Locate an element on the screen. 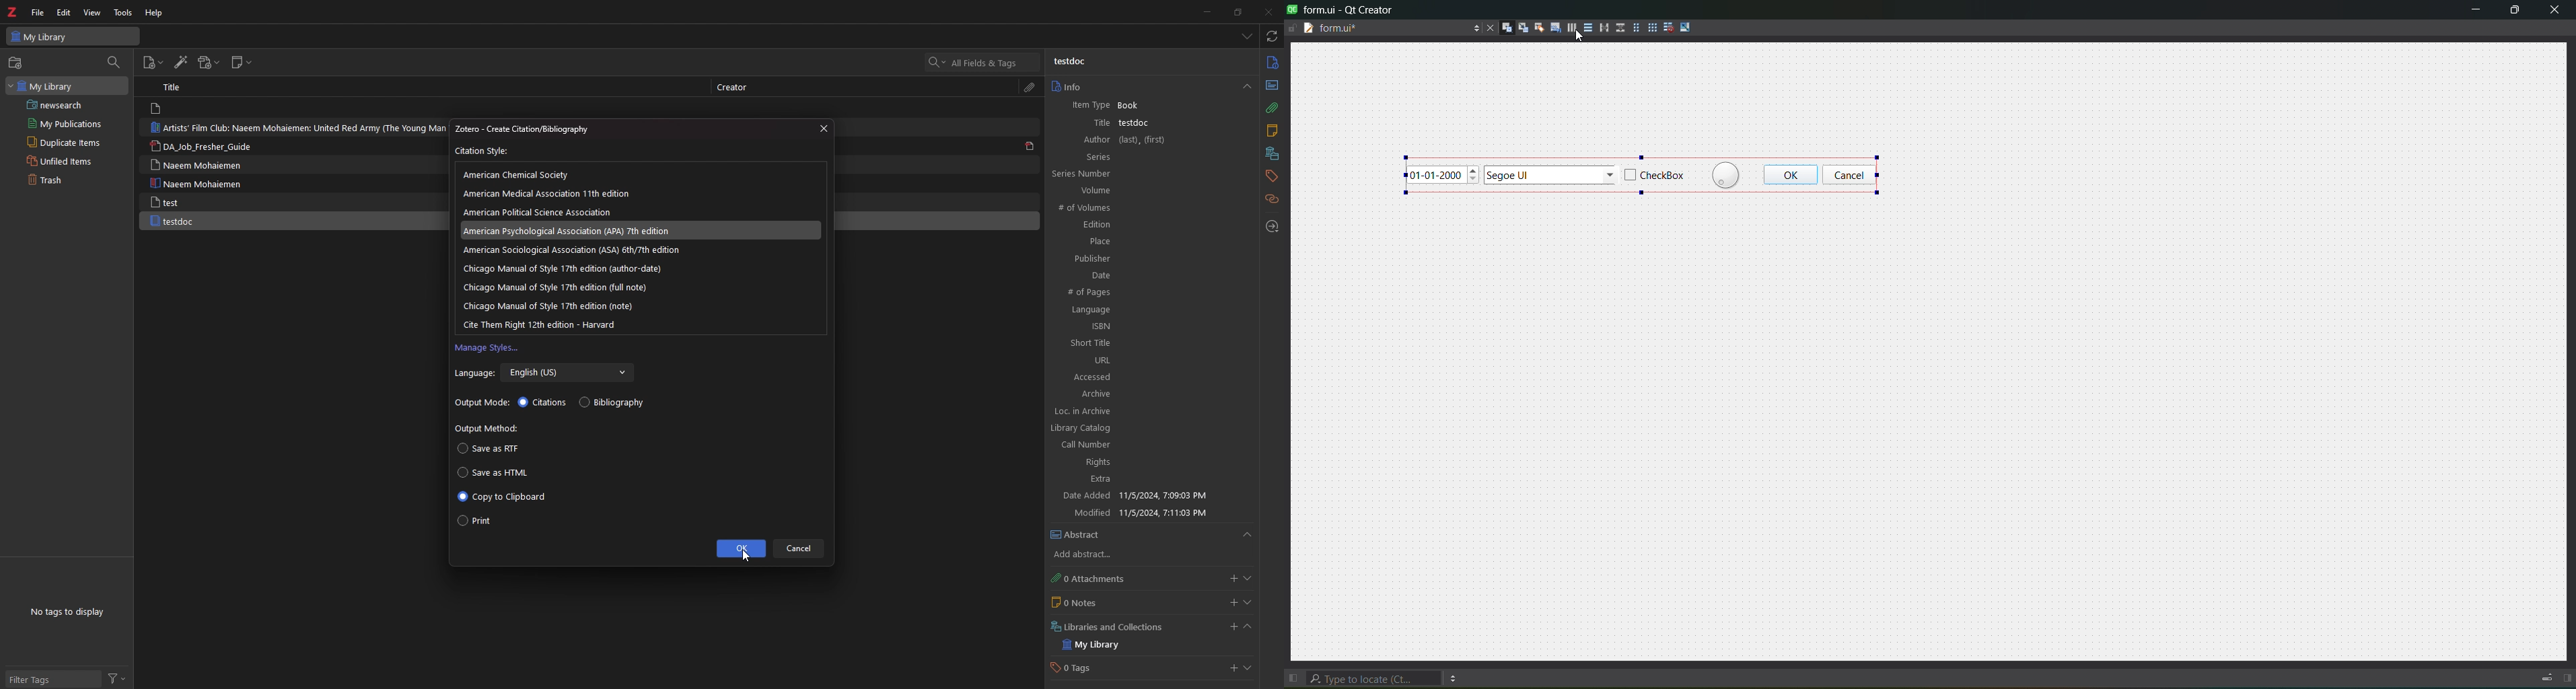 The width and height of the screenshot is (2576, 700). cursor is located at coordinates (745, 556).